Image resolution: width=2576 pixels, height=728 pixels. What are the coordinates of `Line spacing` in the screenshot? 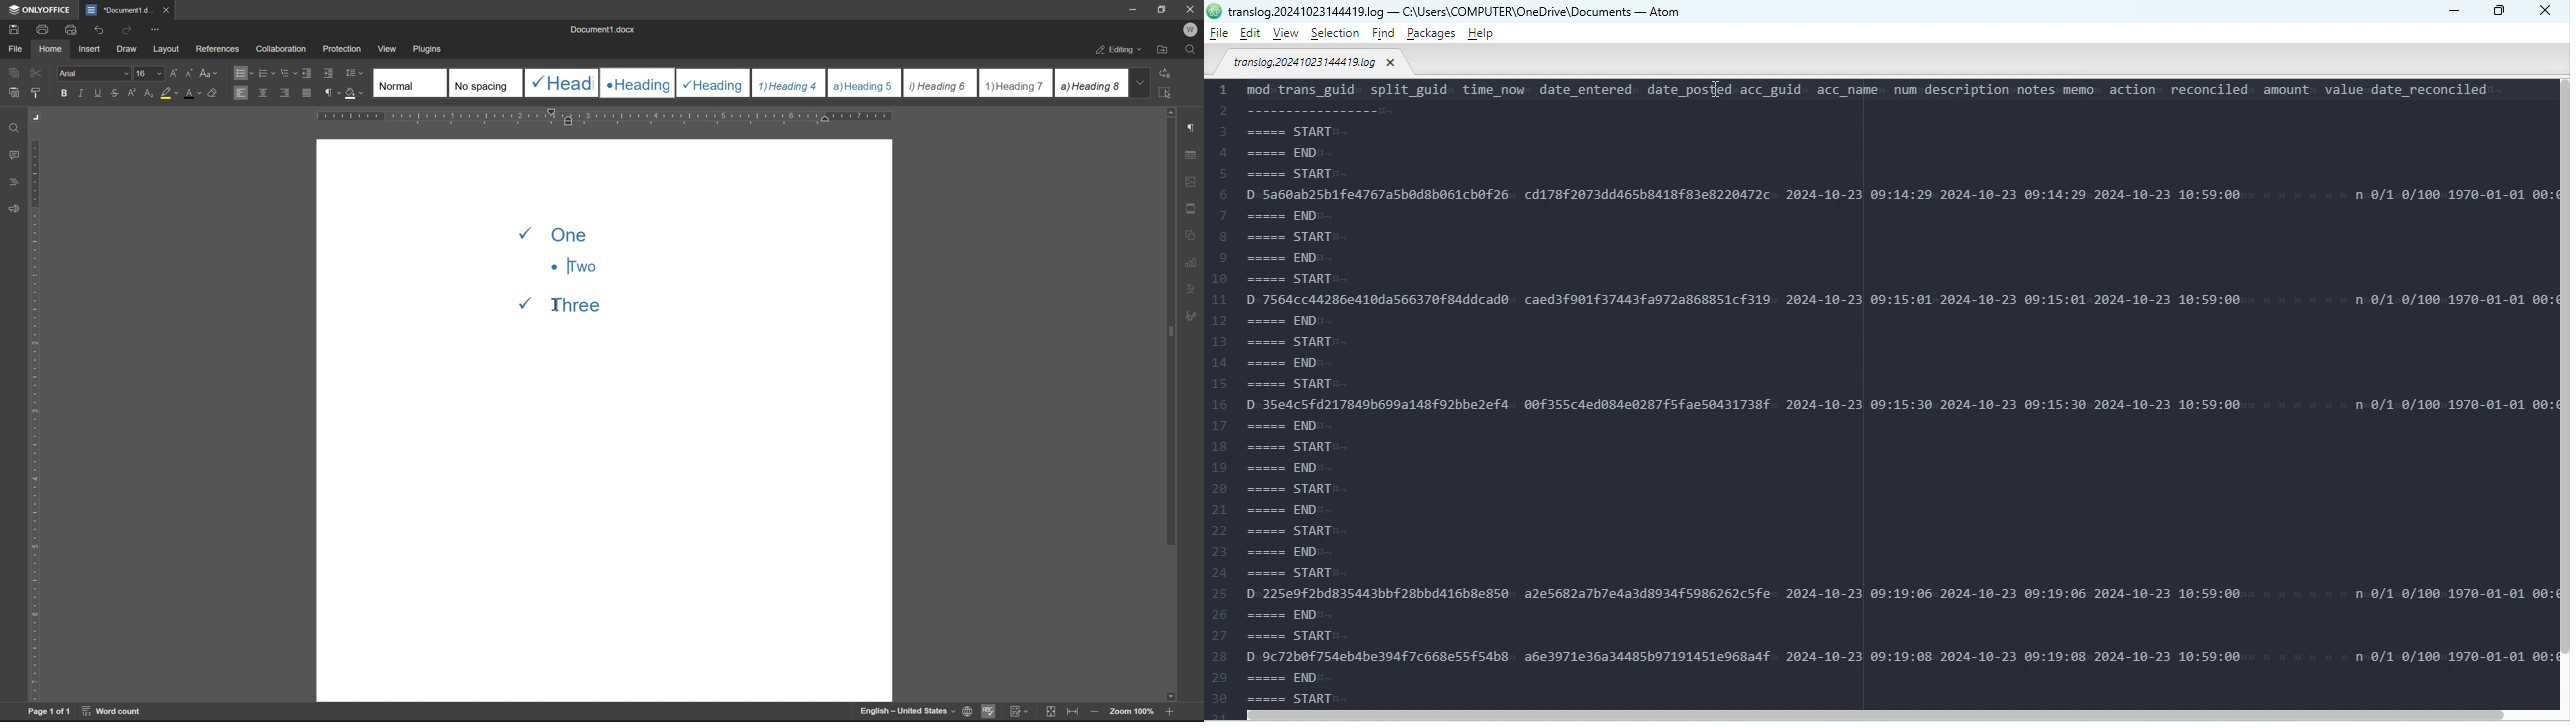 It's located at (359, 73).